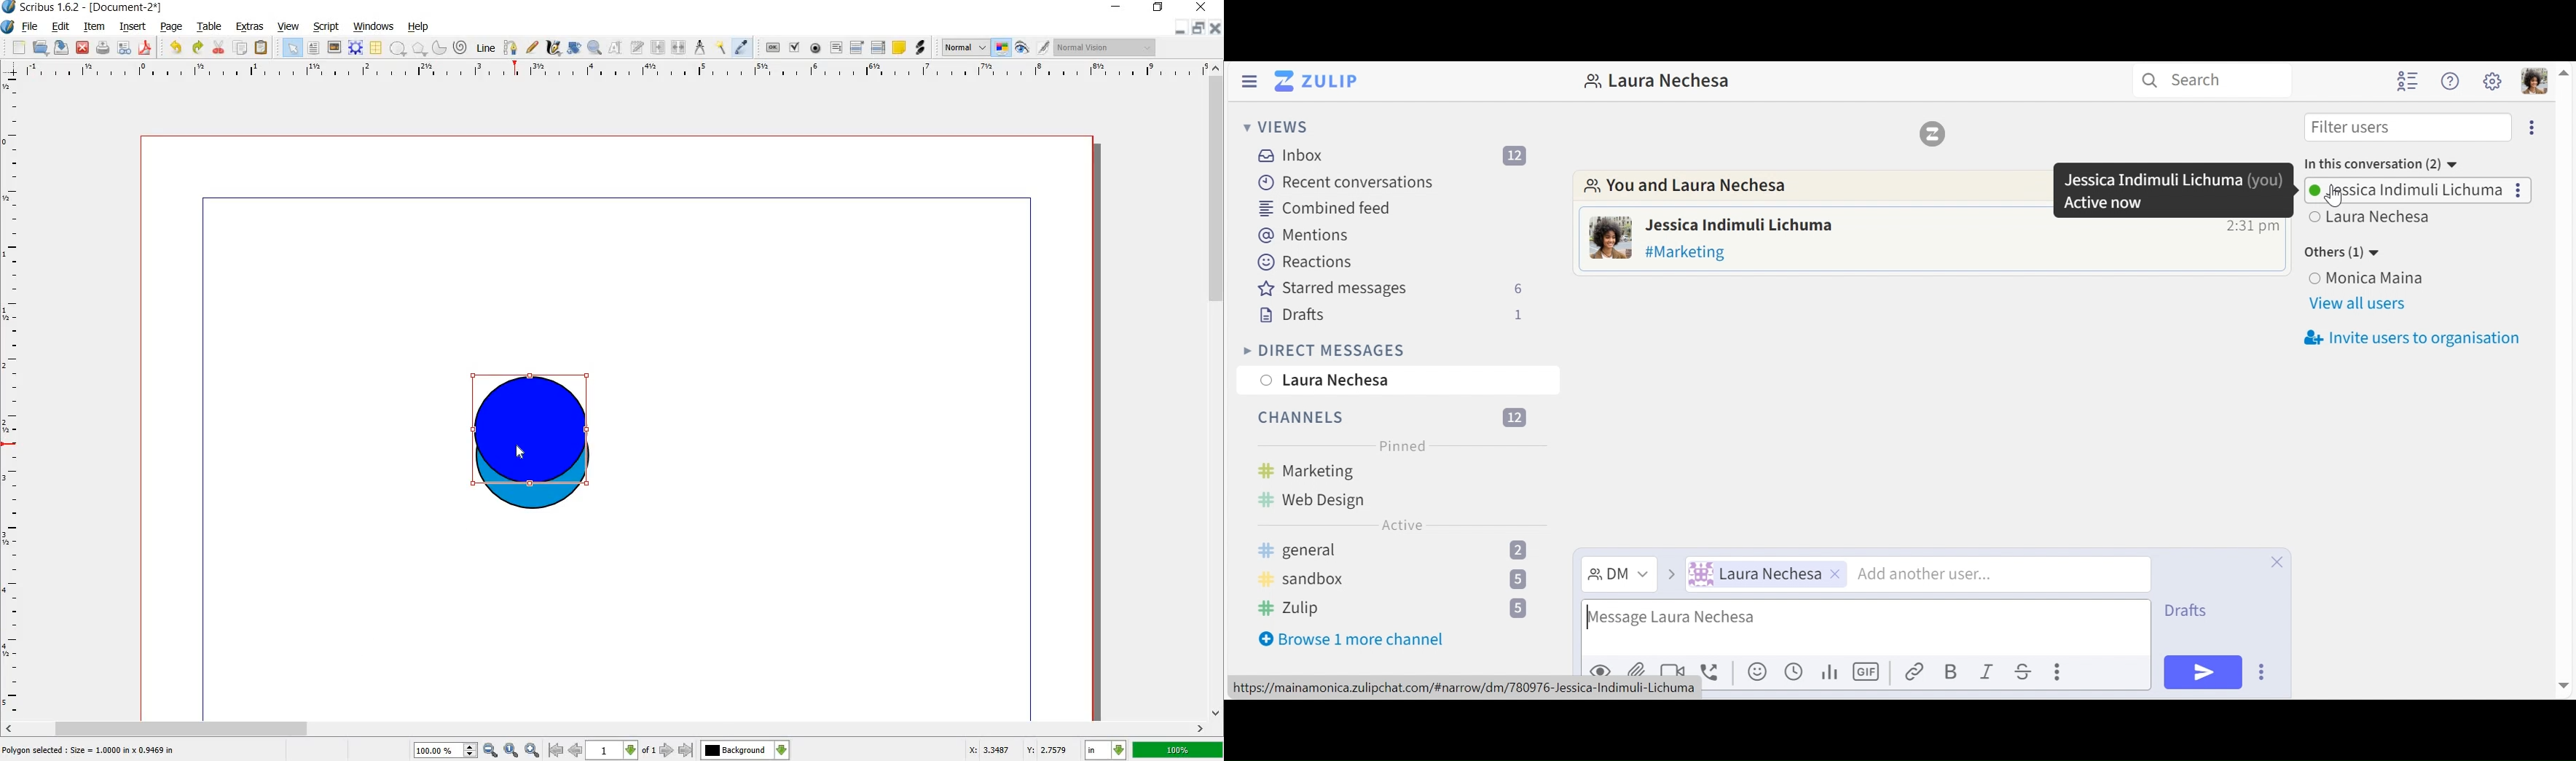 The image size is (2576, 784). Describe the element at coordinates (31, 27) in the screenshot. I see `file` at that location.